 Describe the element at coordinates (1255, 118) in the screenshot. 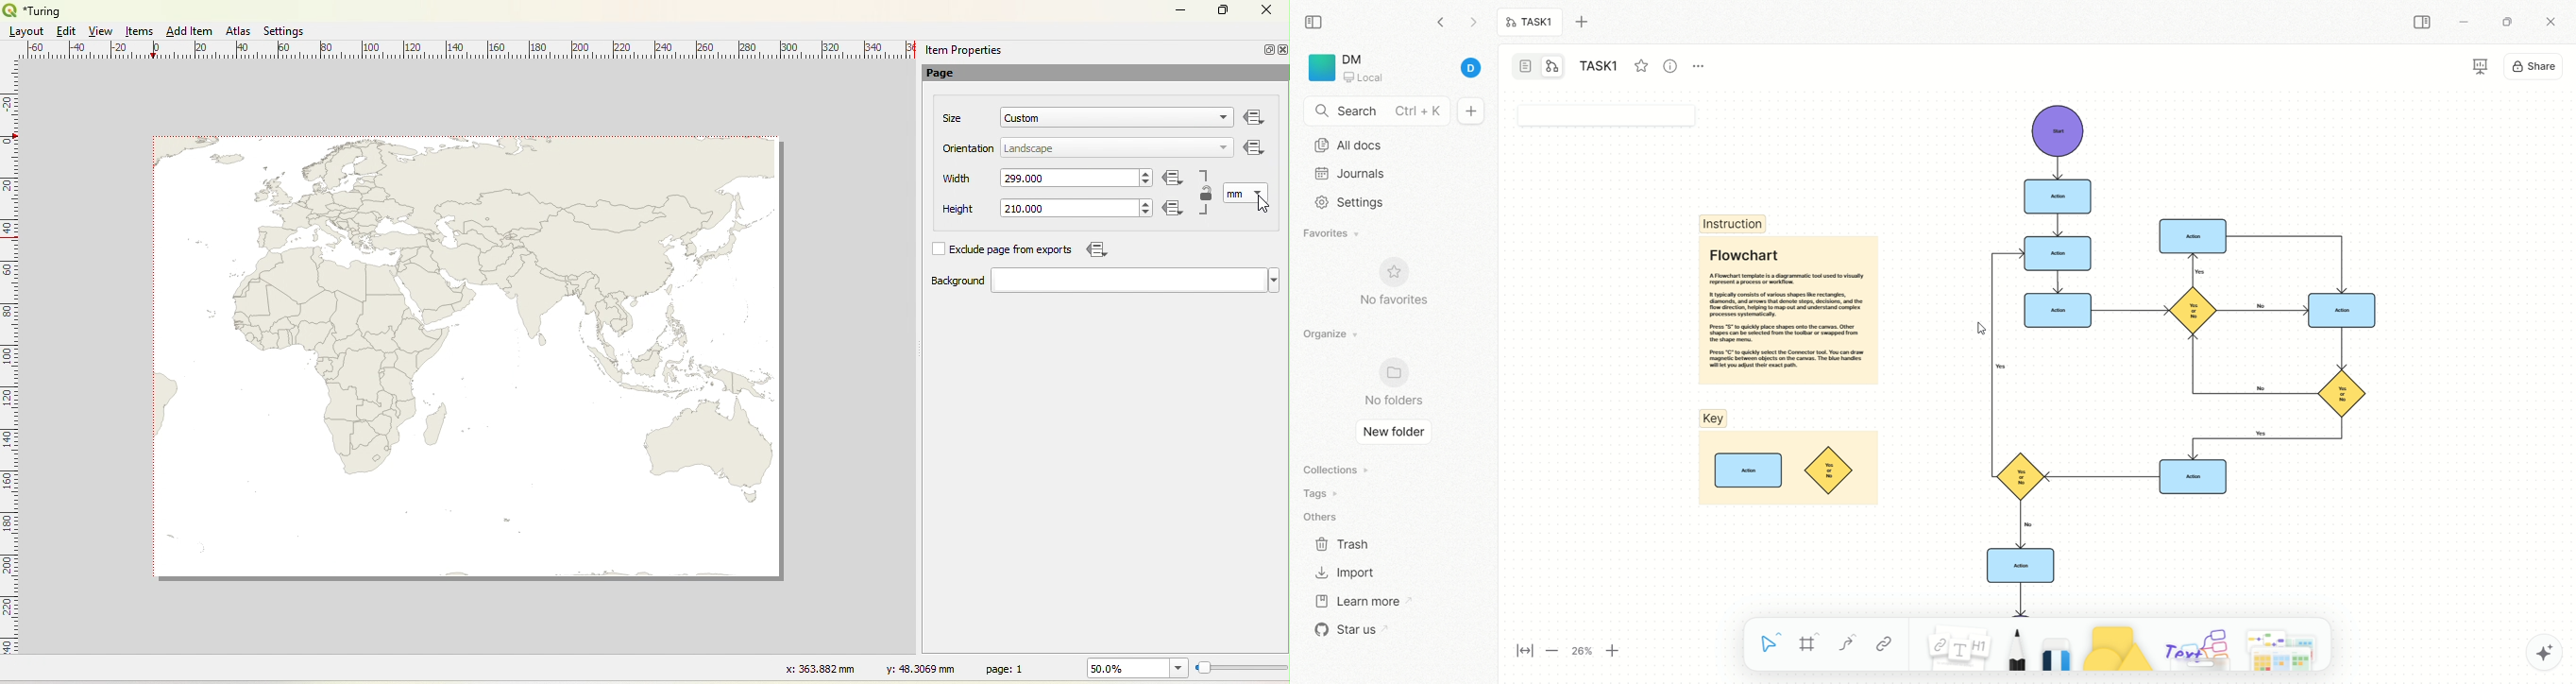

I see `` at that location.